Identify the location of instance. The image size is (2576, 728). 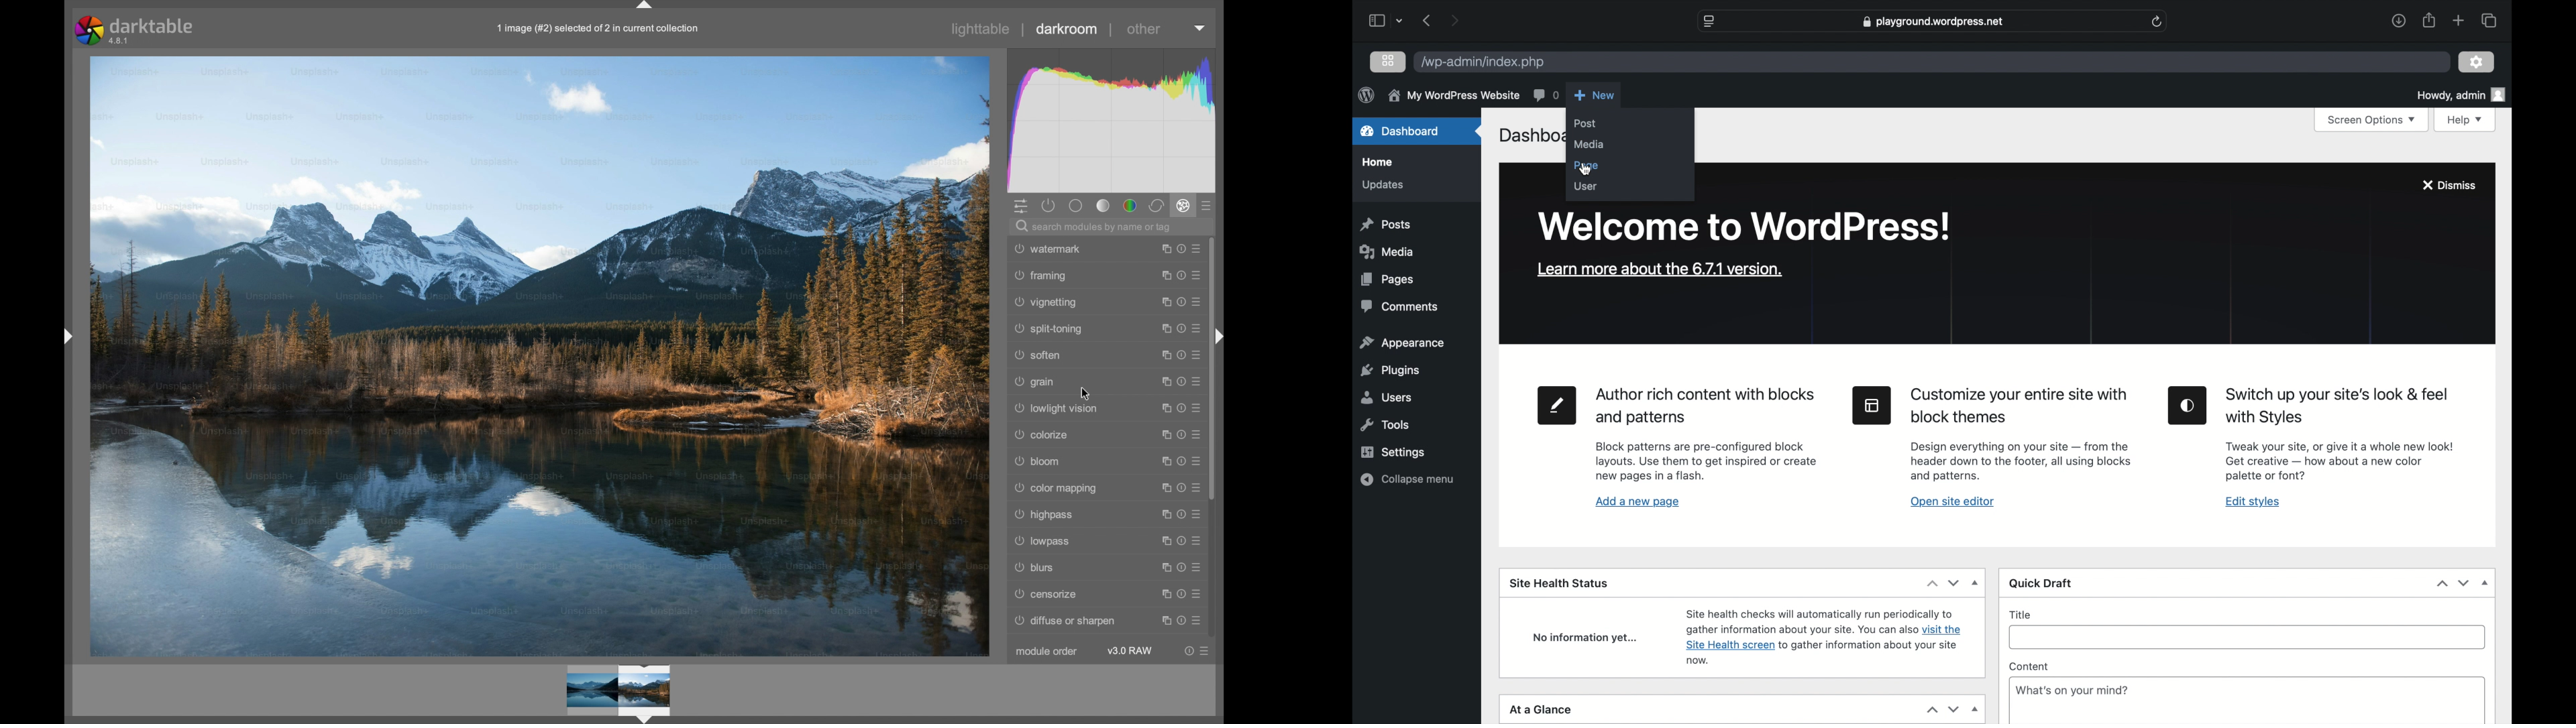
(1165, 620).